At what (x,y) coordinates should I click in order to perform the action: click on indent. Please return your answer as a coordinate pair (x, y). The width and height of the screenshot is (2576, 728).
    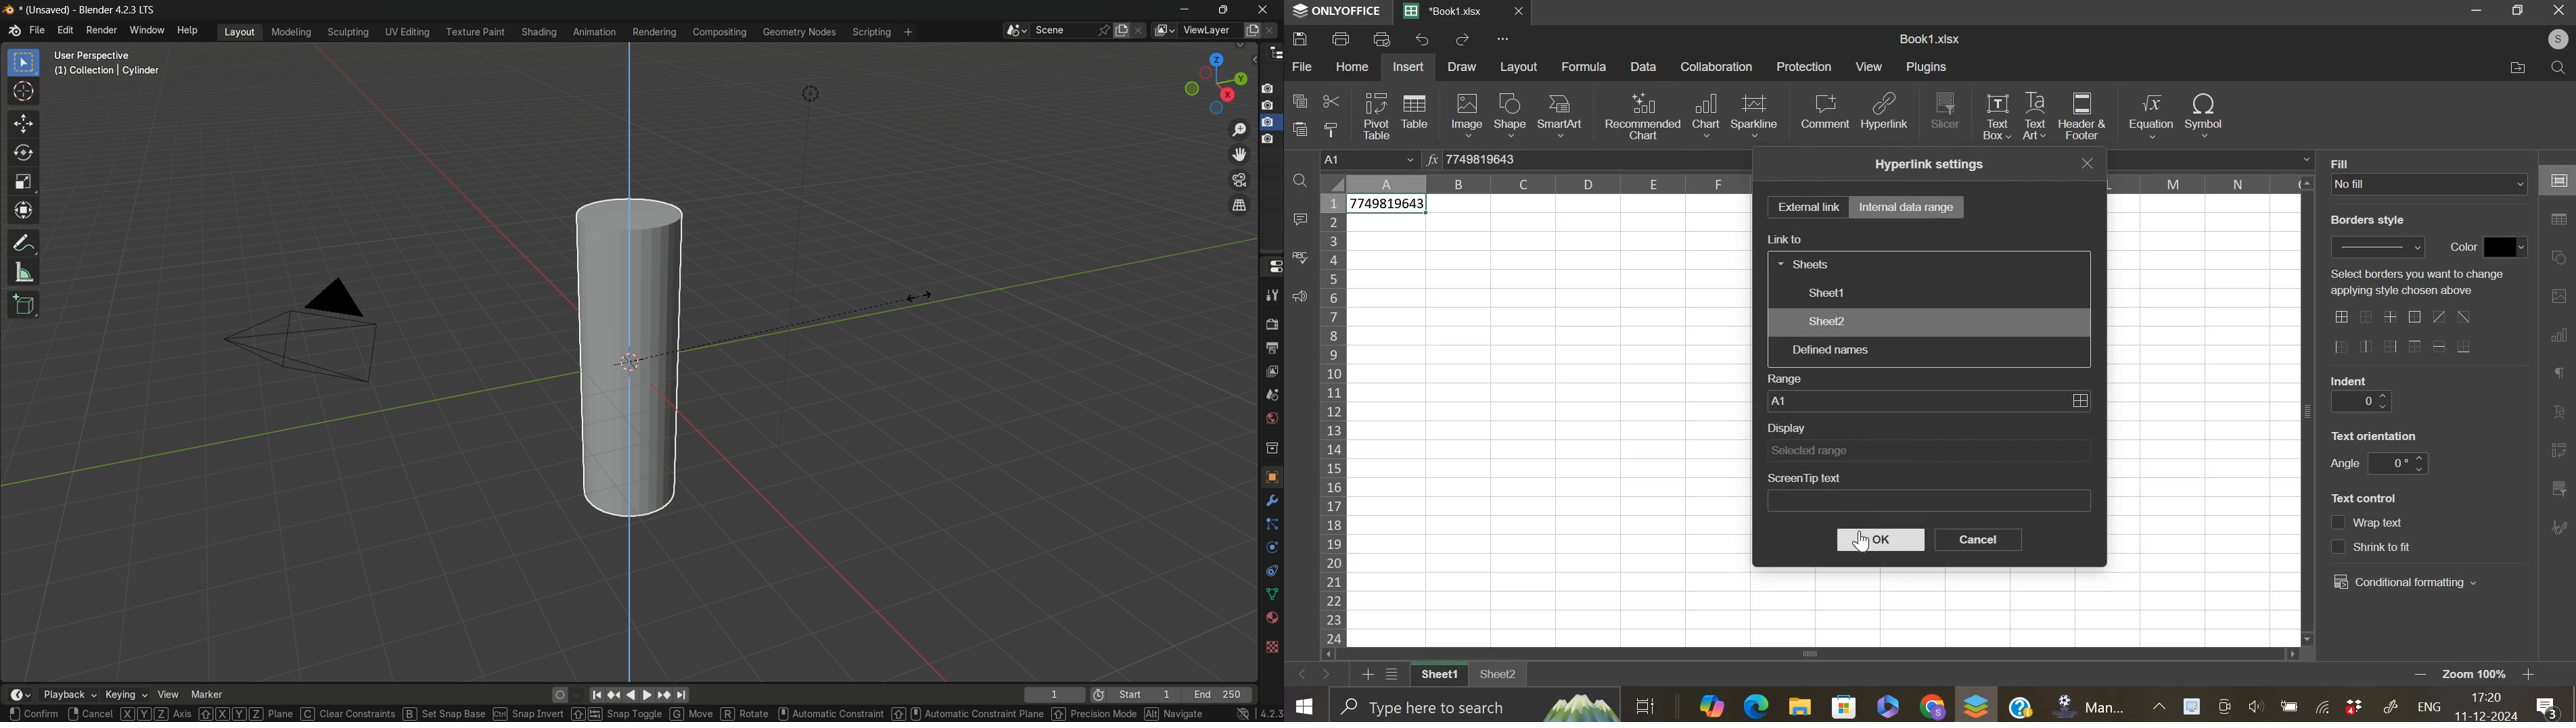
    Looking at the image, I should click on (2360, 402).